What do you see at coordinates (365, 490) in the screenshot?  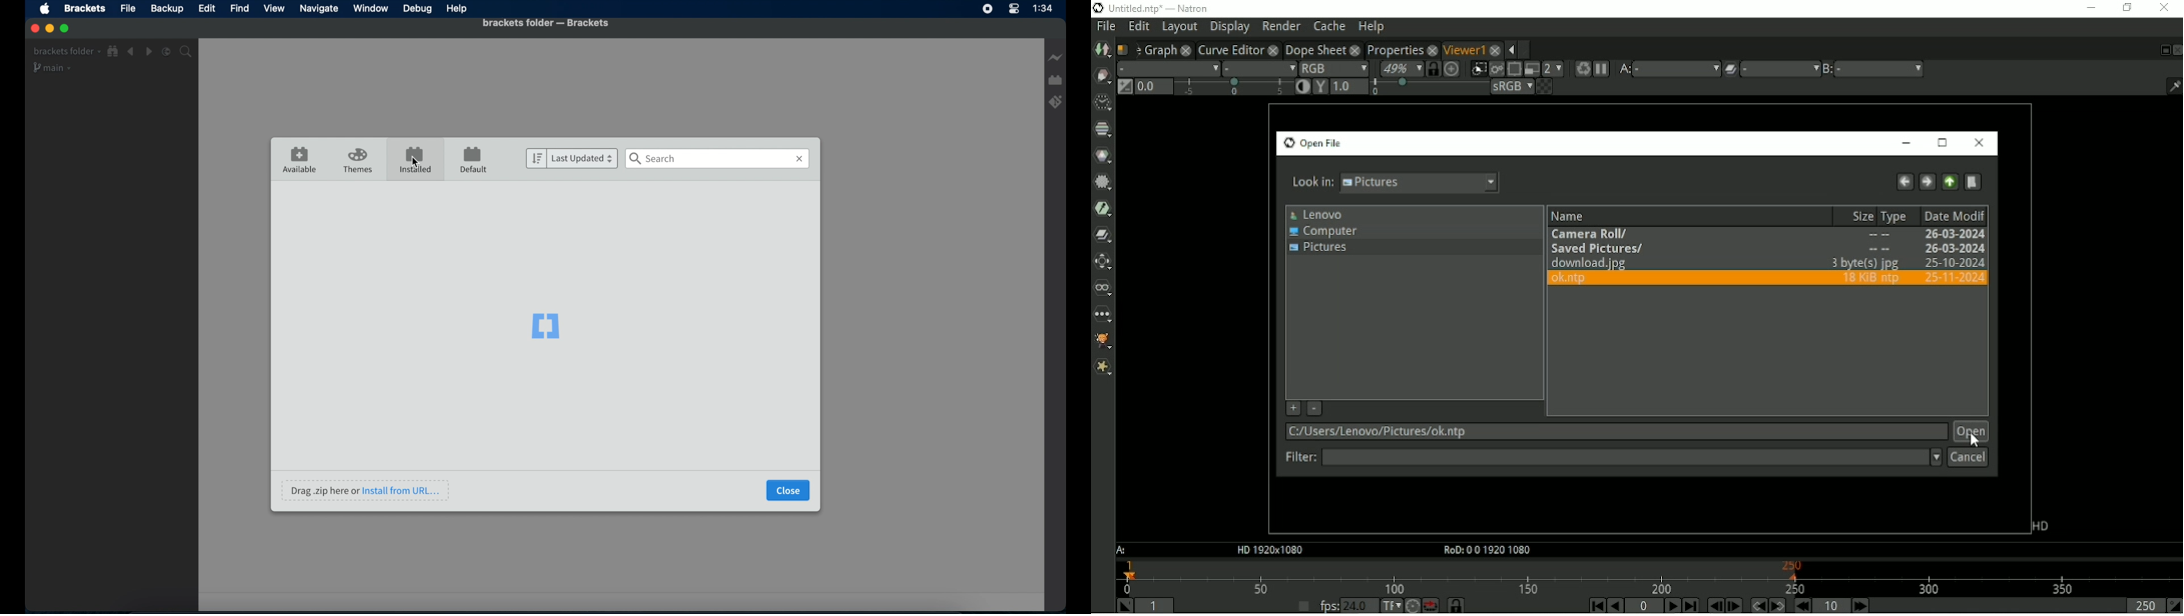 I see `drag .zip here or install from url...` at bounding box center [365, 490].